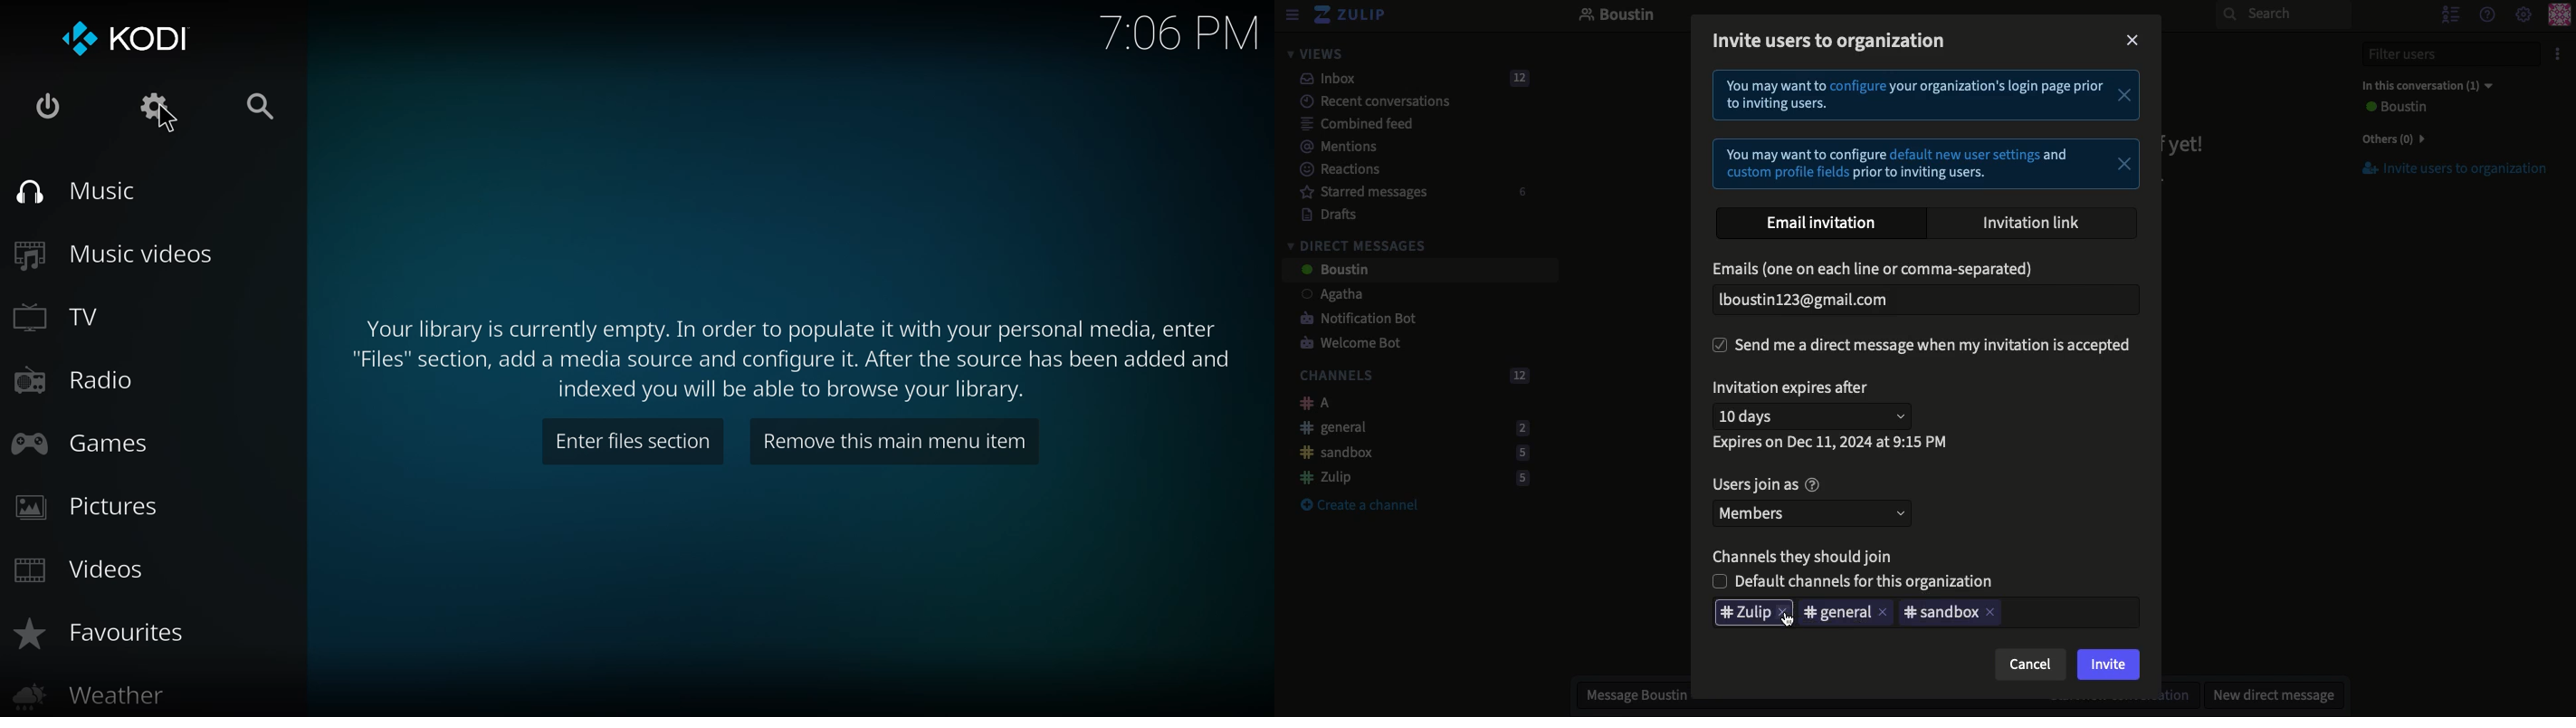 The height and width of the screenshot is (728, 2576). Describe the element at coordinates (1926, 346) in the screenshot. I see `Send DM when invitation is accepted` at that location.